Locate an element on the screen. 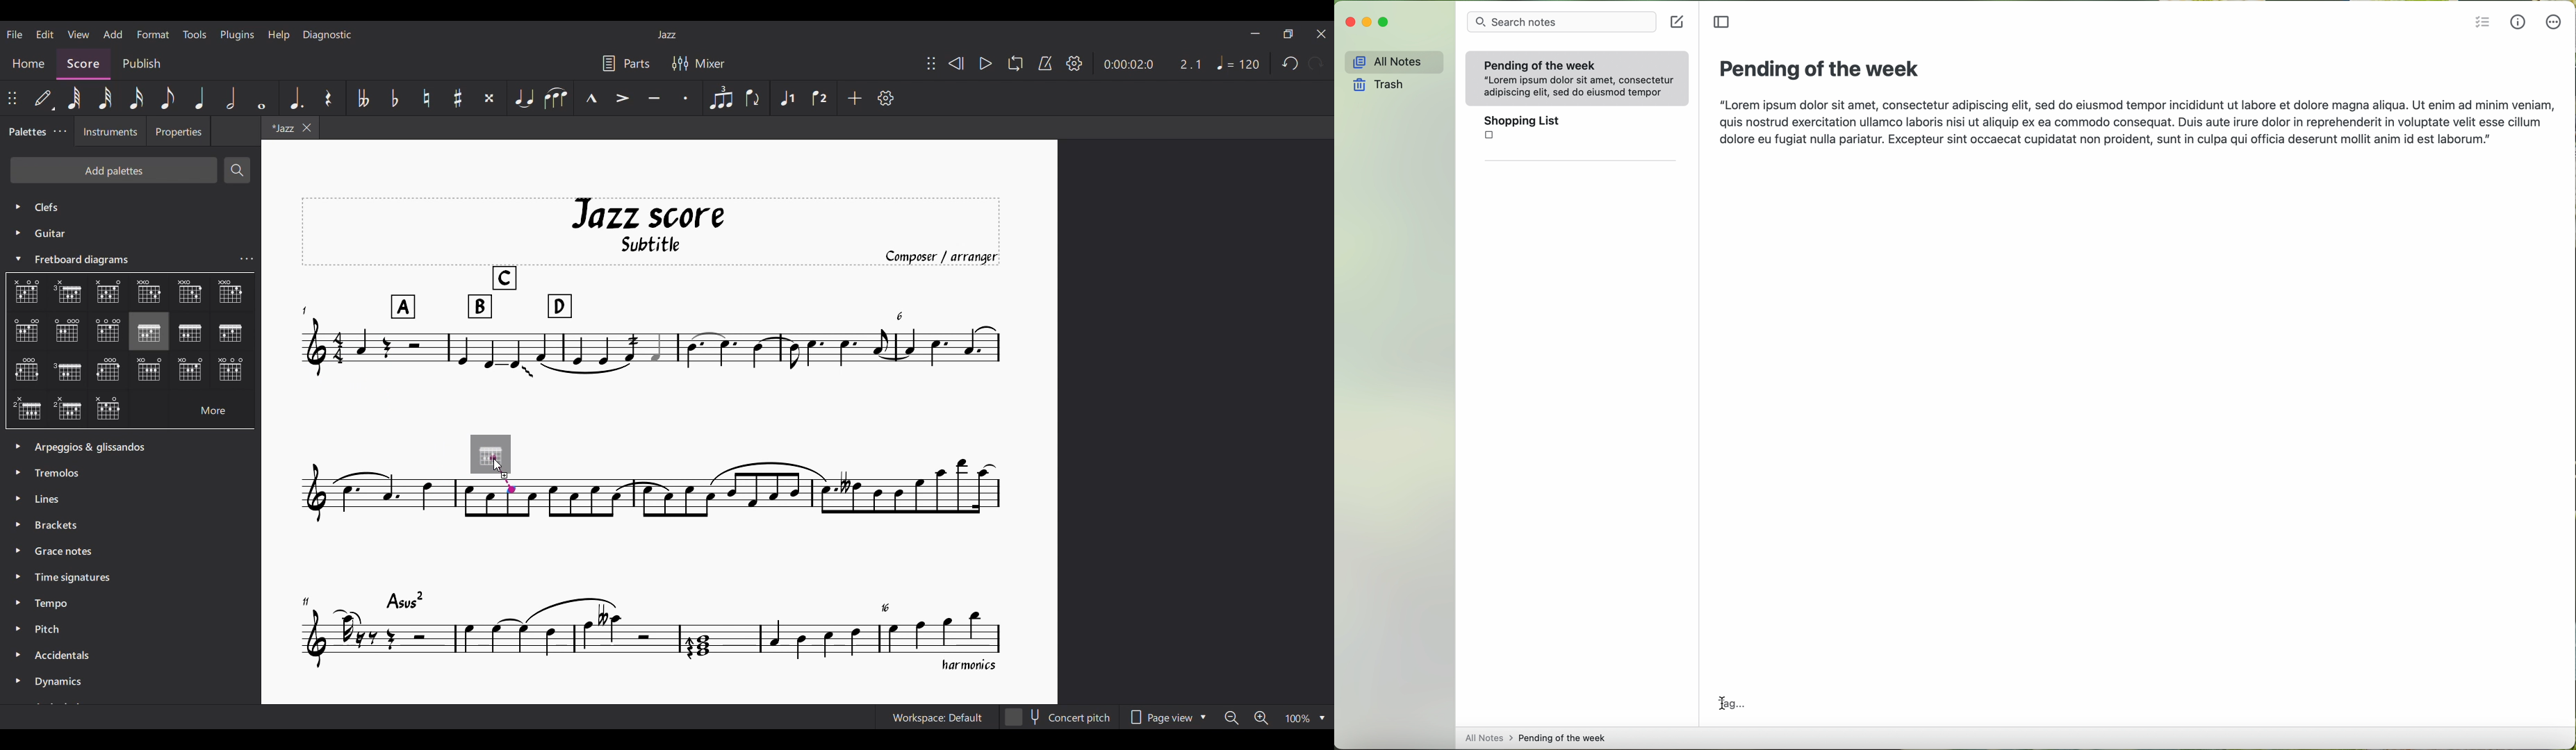  Flip direction is located at coordinates (752, 97).